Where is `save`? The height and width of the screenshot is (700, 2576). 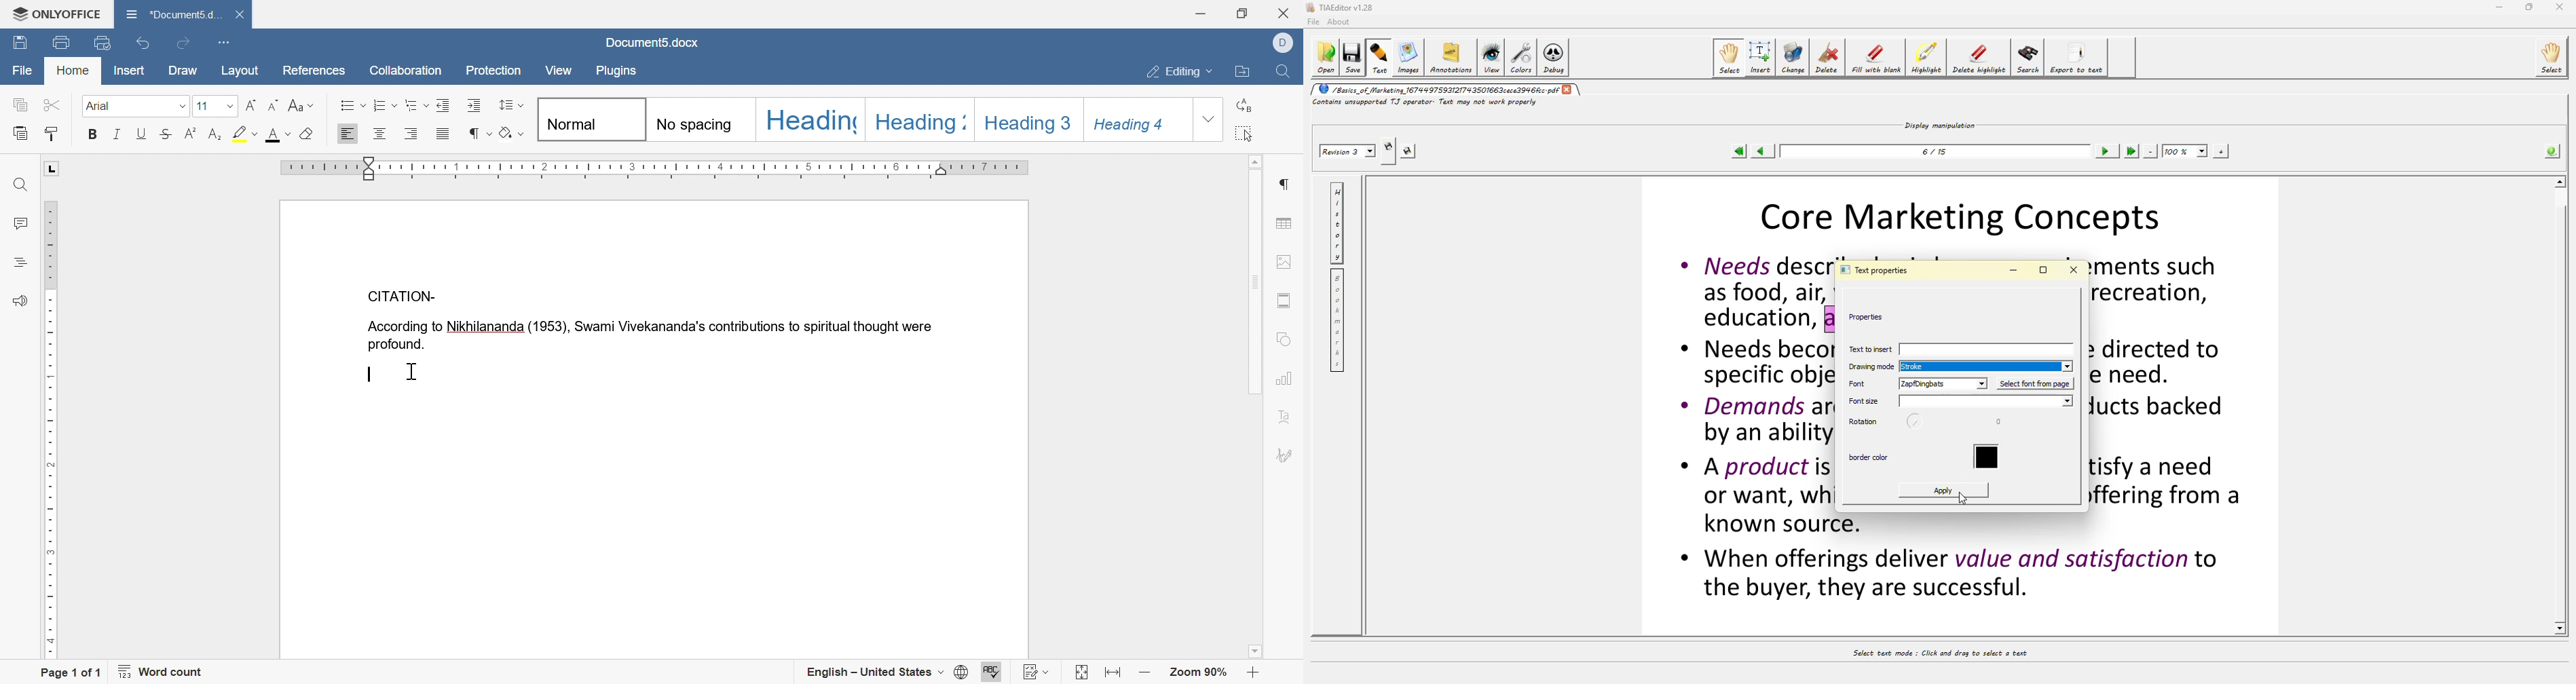 save is located at coordinates (20, 45).